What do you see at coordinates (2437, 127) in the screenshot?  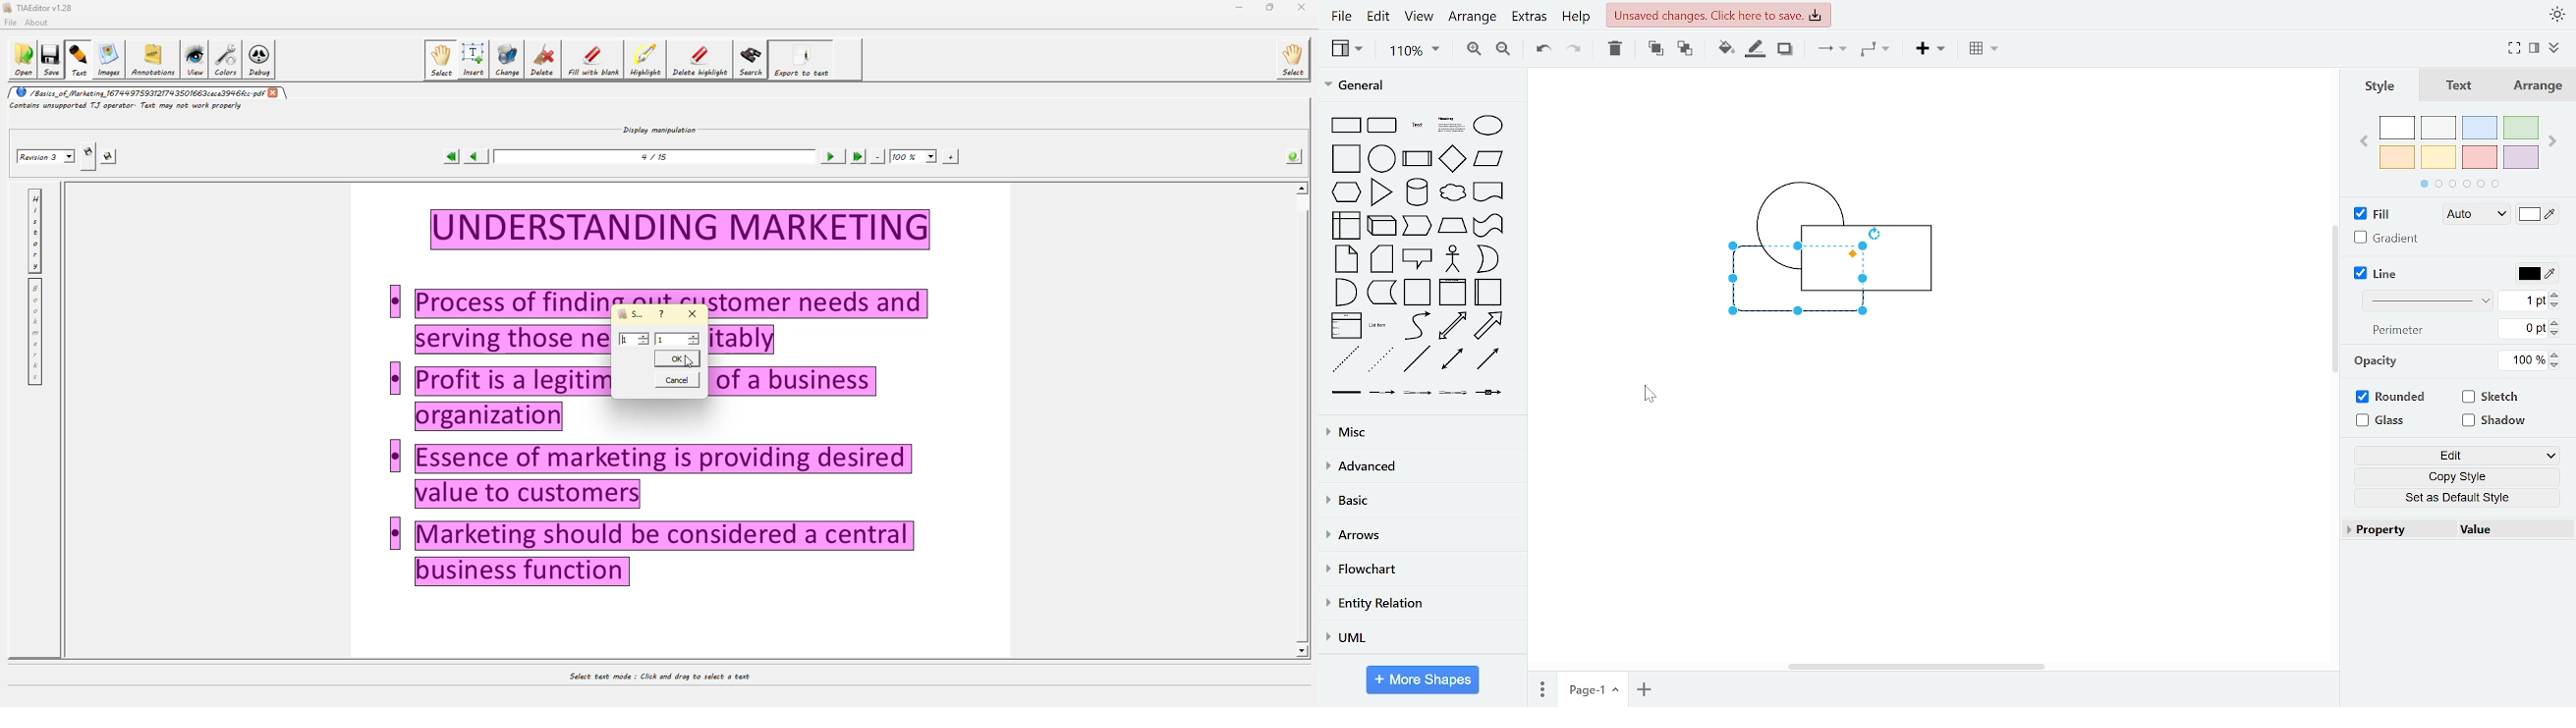 I see `ash` at bounding box center [2437, 127].